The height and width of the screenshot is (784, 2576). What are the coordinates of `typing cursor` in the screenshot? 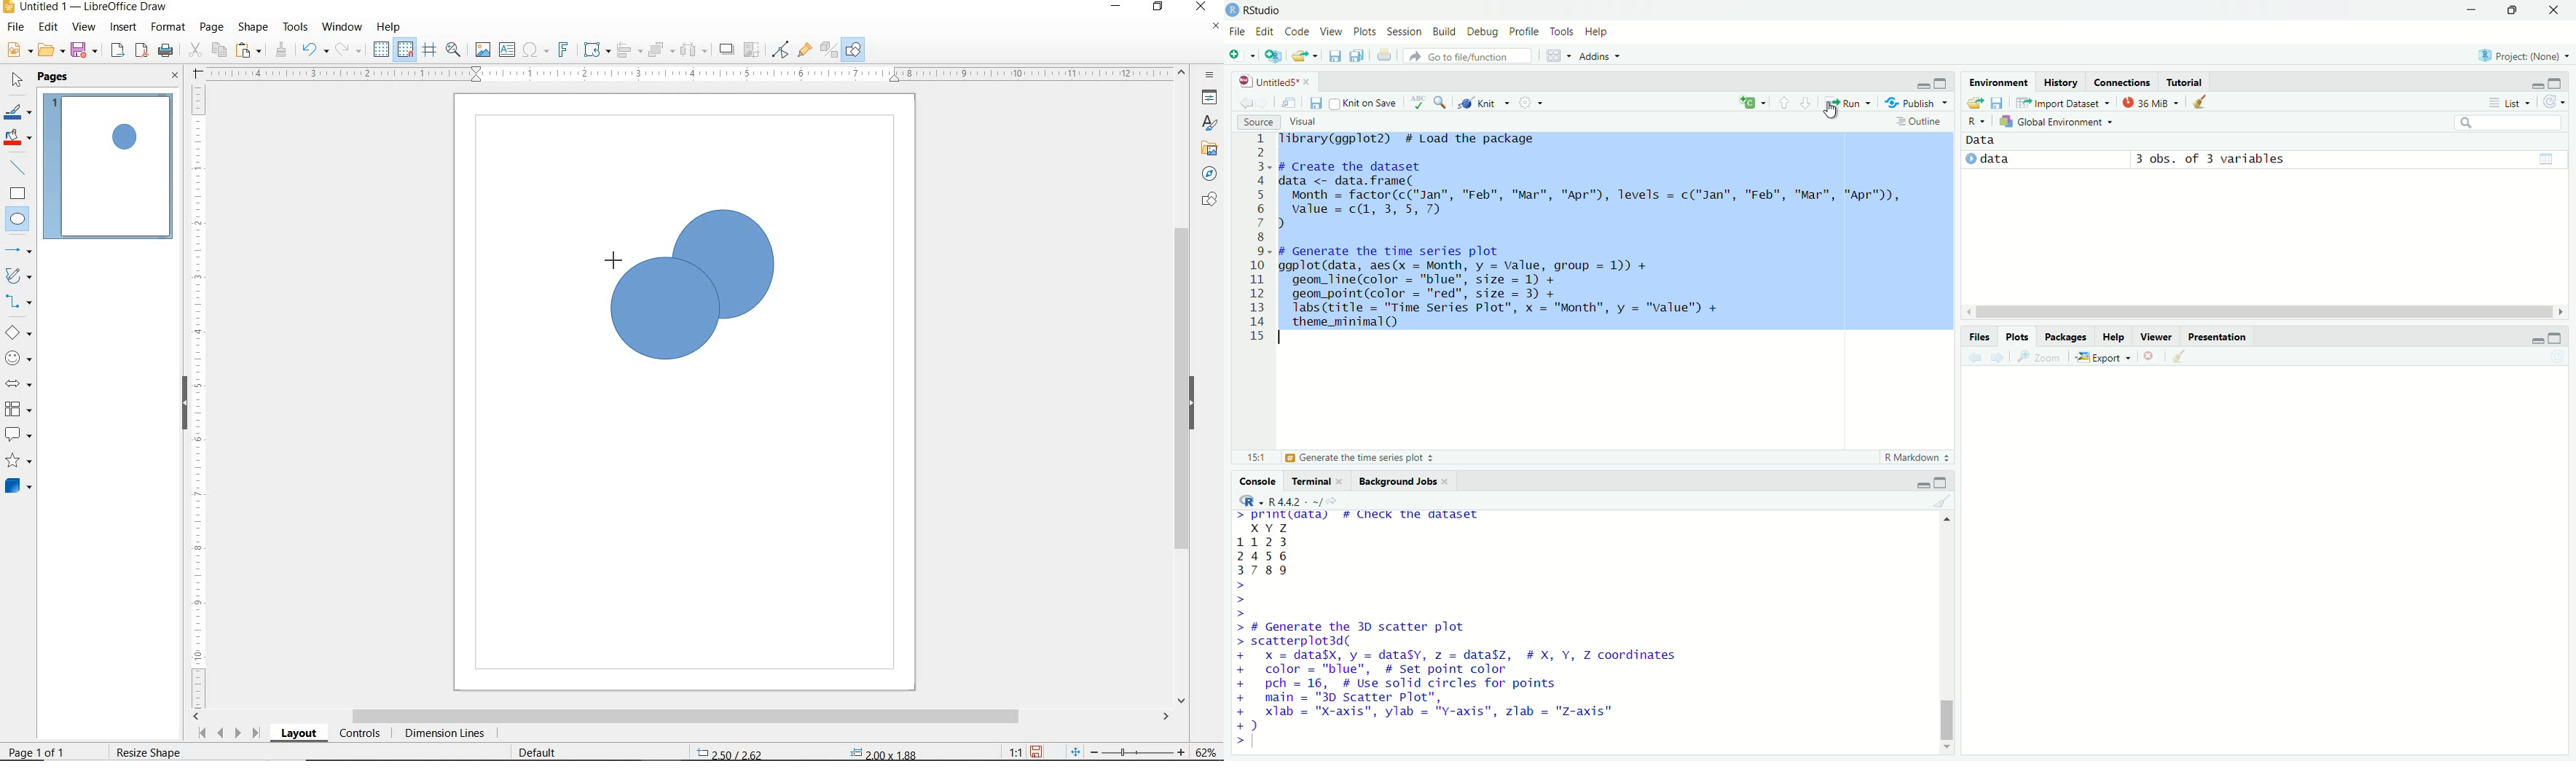 It's located at (1261, 741).